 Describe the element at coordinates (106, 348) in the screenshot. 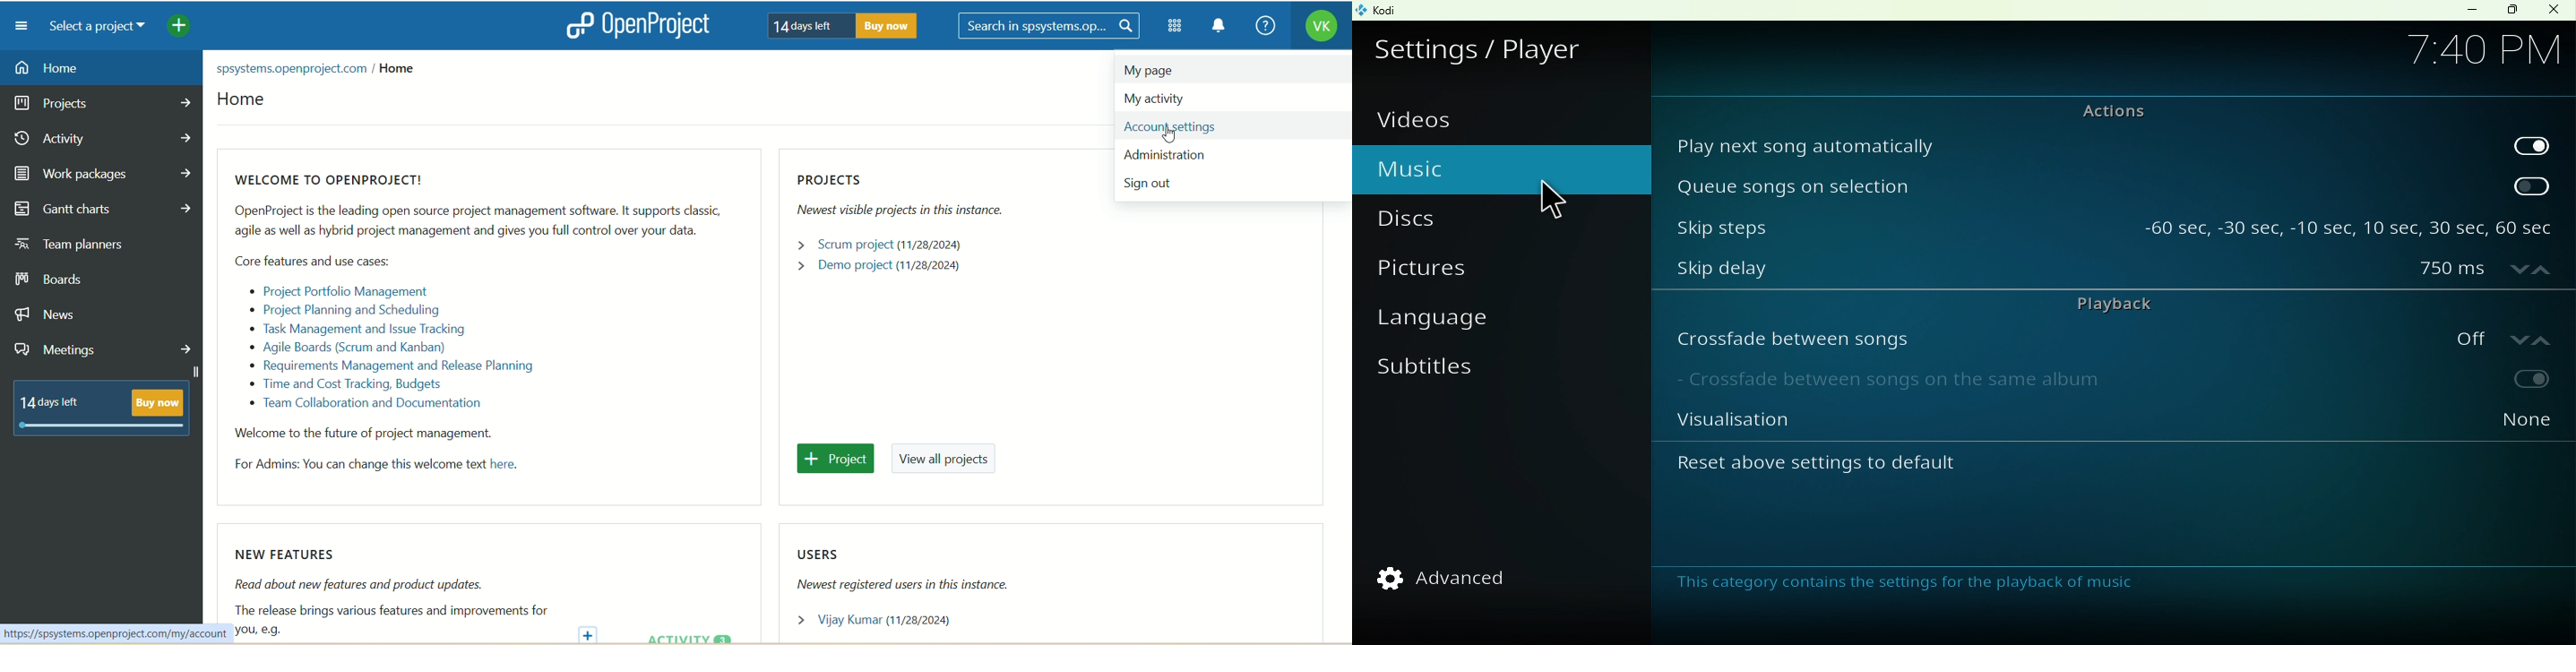

I see `meetings` at that location.